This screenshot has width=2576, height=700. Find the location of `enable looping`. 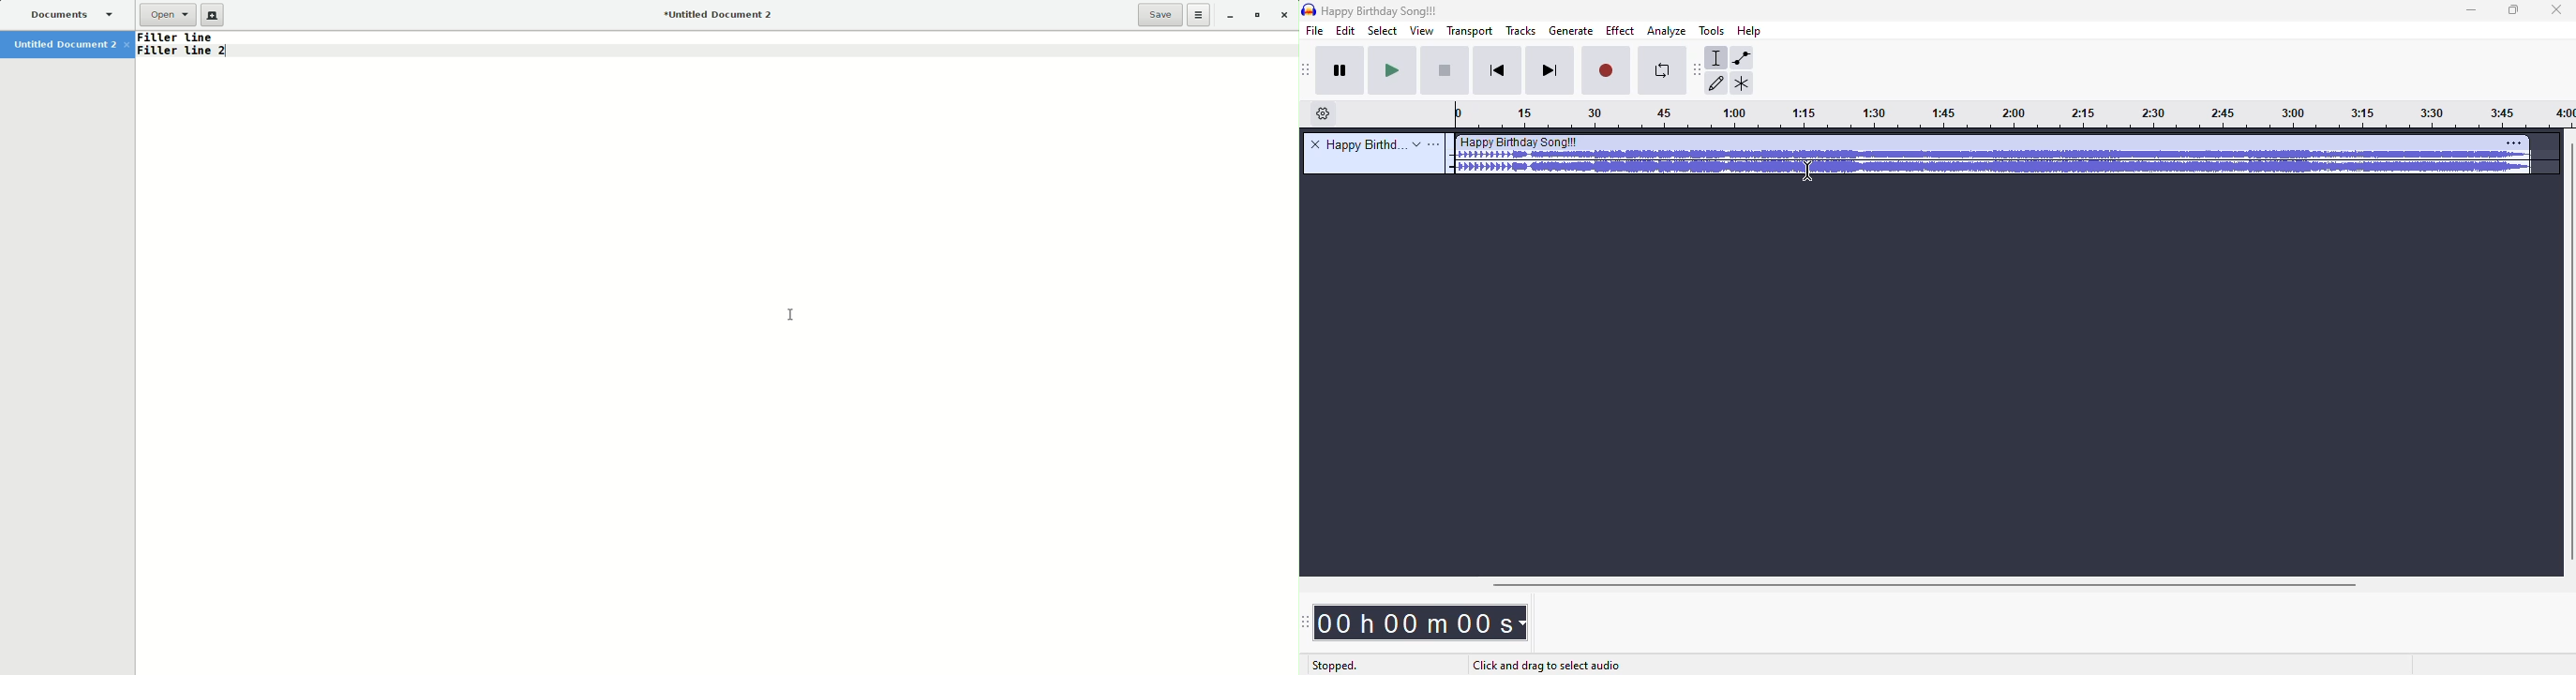

enable looping is located at coordinates (1659, 72).